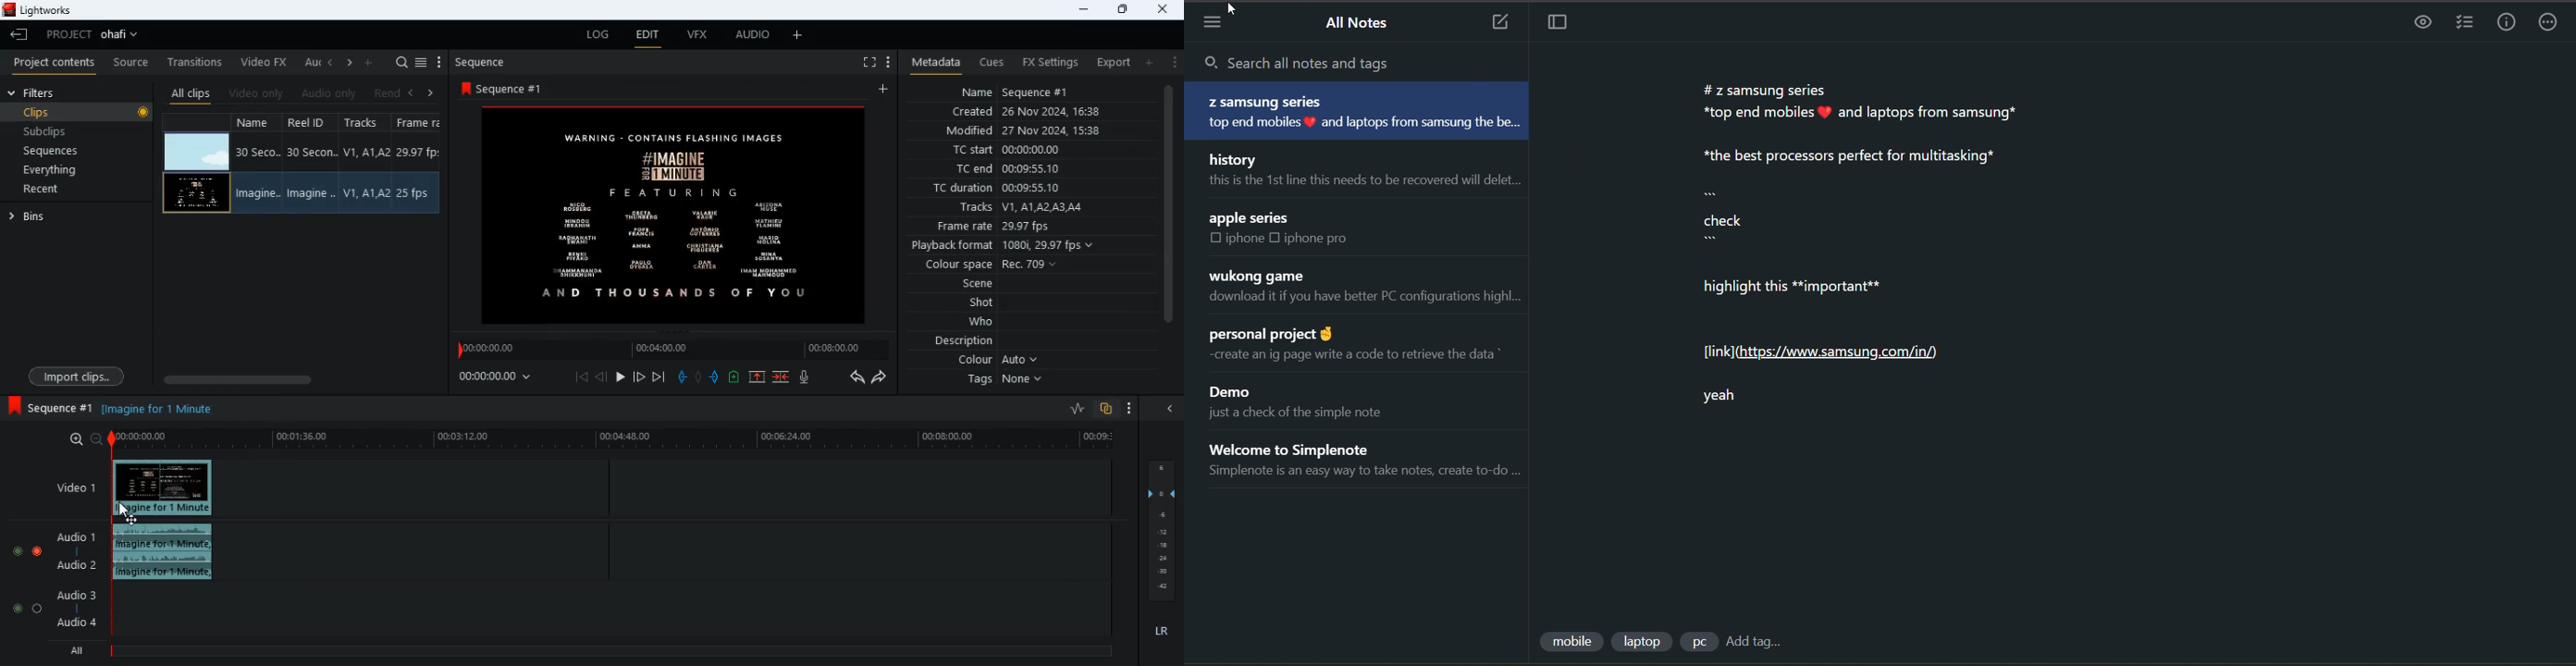 Image resolution: width=2576 pixels, height=672 pixels. What do you see at coordinates (350, 63) in the screenshot?
I see `right` at bounding box center [350, 63].